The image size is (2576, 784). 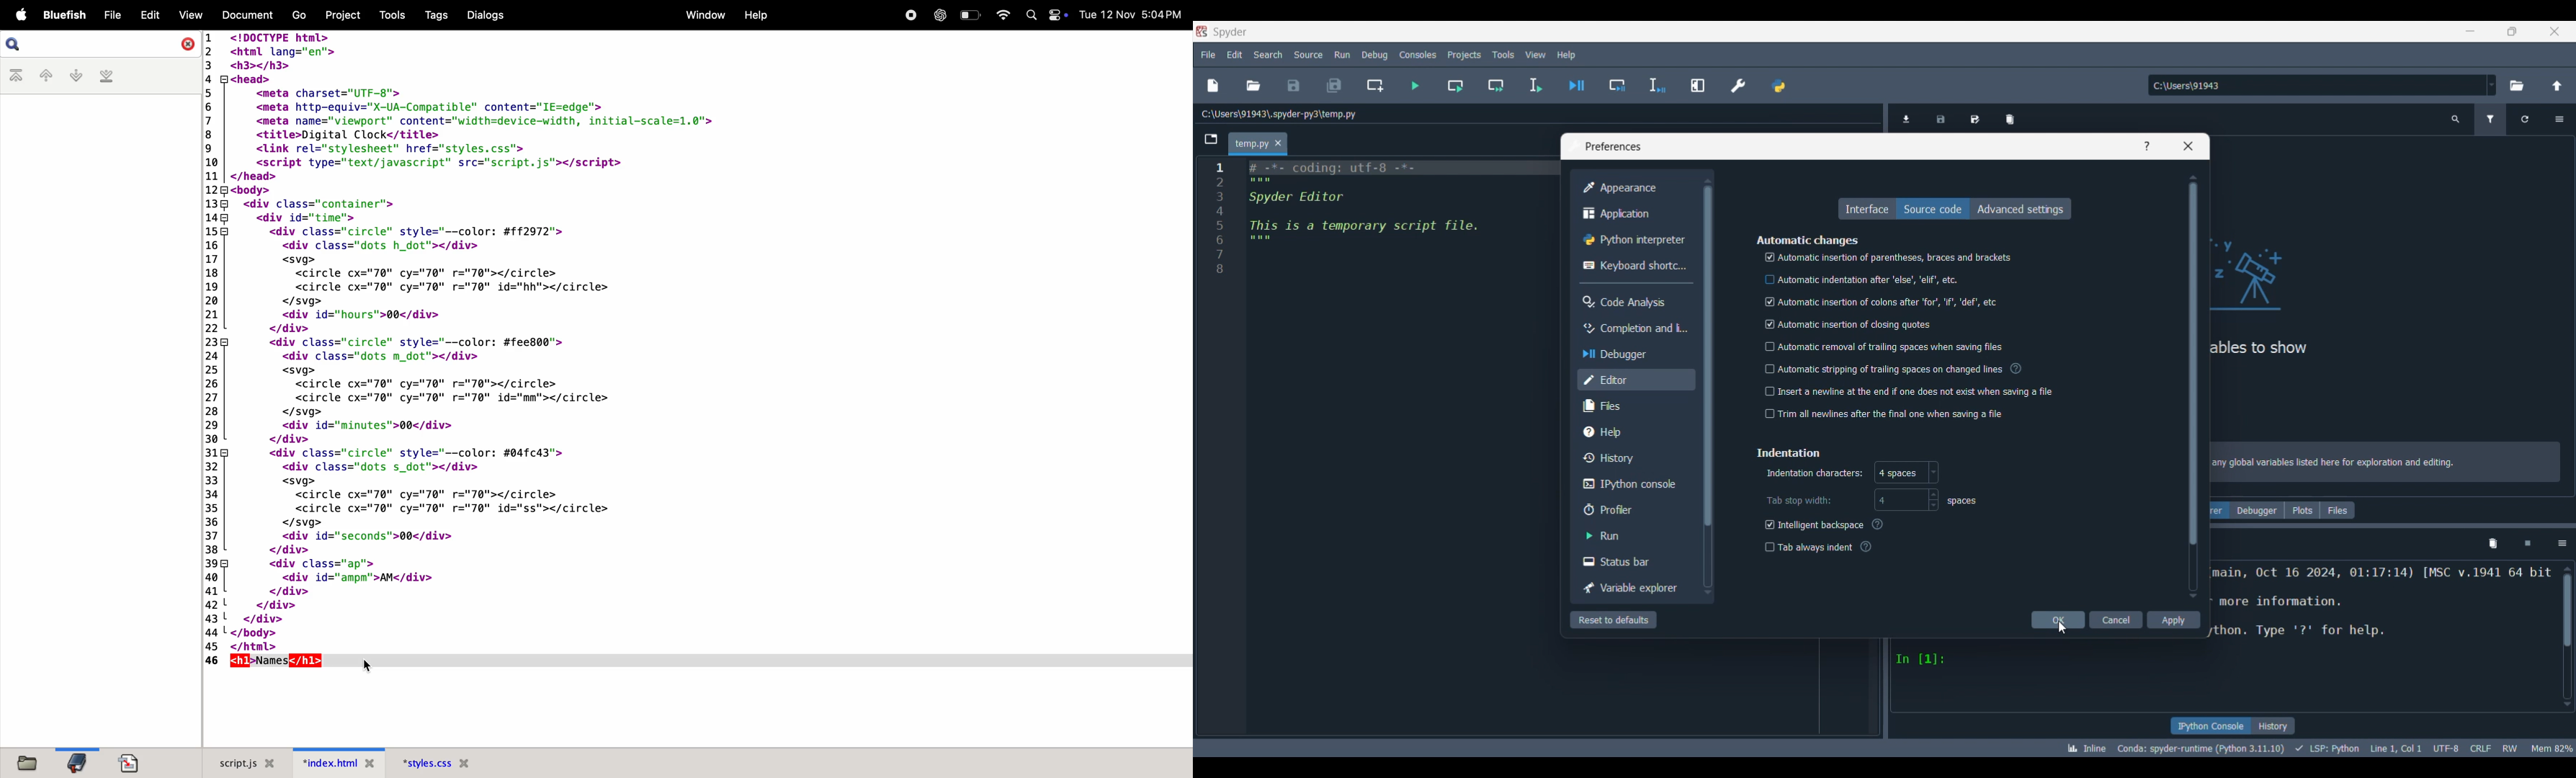 I want to click on Section title, so click(x=1788, y=452).